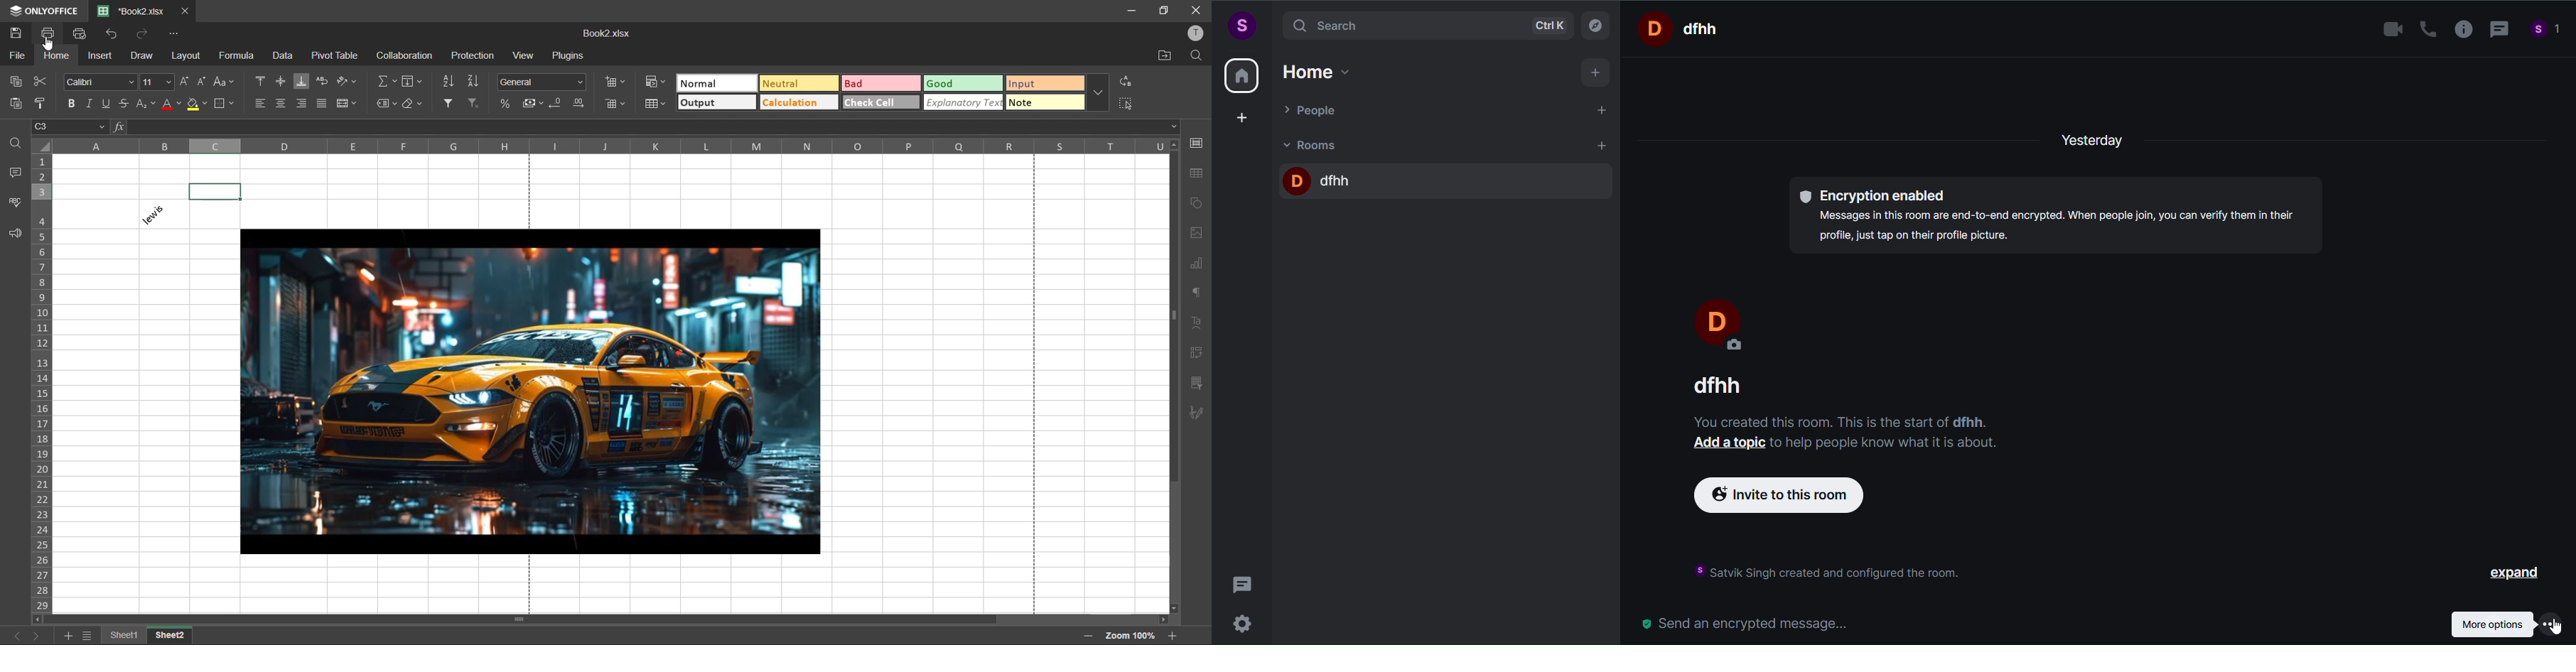  Describe the element at coordinates (1683, 28) in the screenshot. I see `room name` at that location.